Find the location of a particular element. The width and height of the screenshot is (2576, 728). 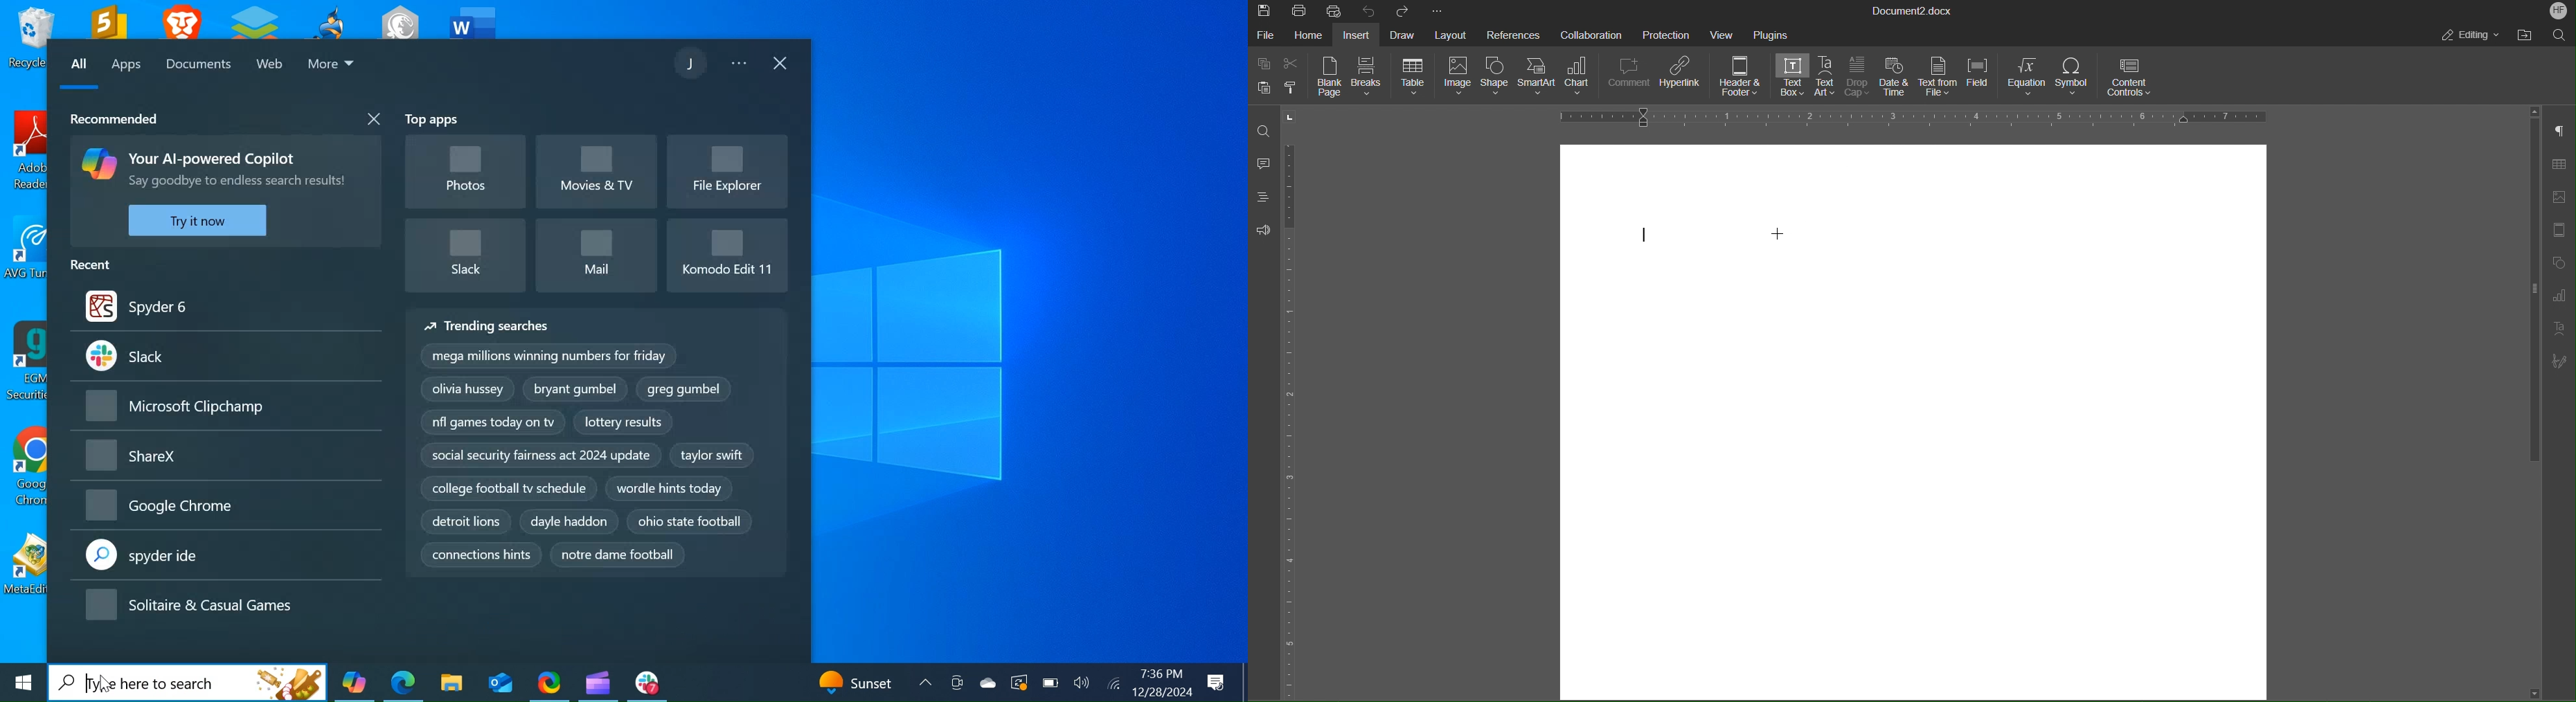

Field is located at coordinates (1980, 78).